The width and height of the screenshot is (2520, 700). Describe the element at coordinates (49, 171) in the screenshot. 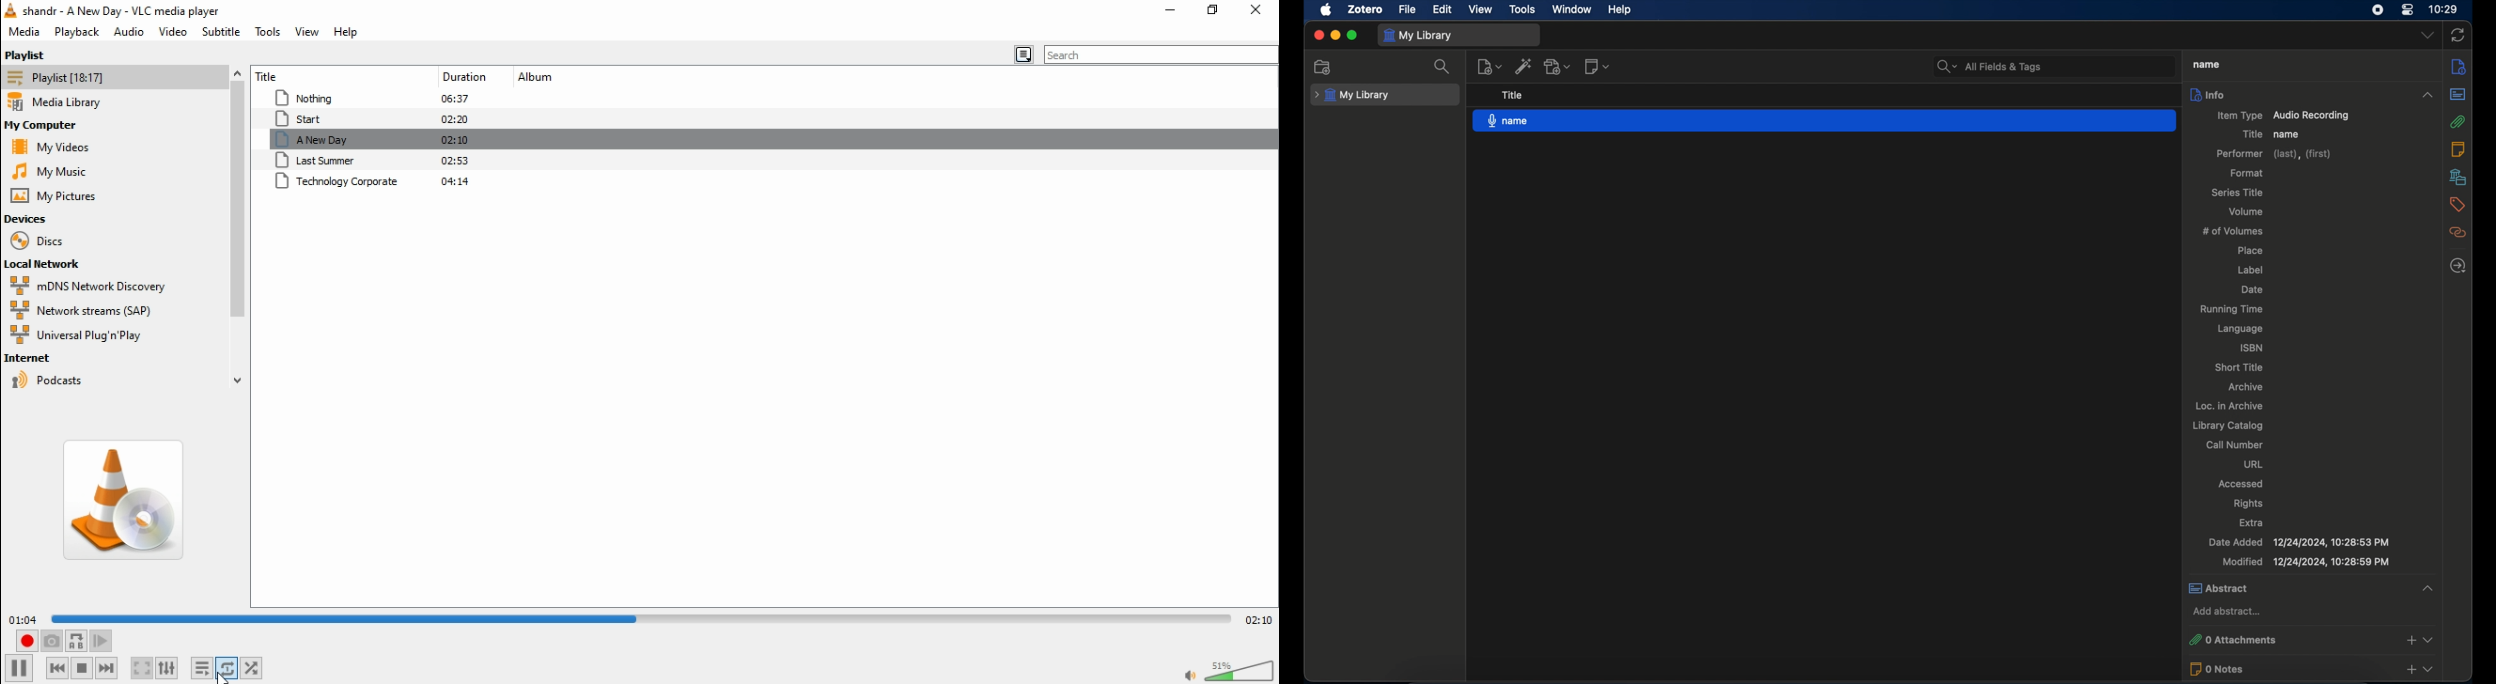

I see `my pictures` at that location.